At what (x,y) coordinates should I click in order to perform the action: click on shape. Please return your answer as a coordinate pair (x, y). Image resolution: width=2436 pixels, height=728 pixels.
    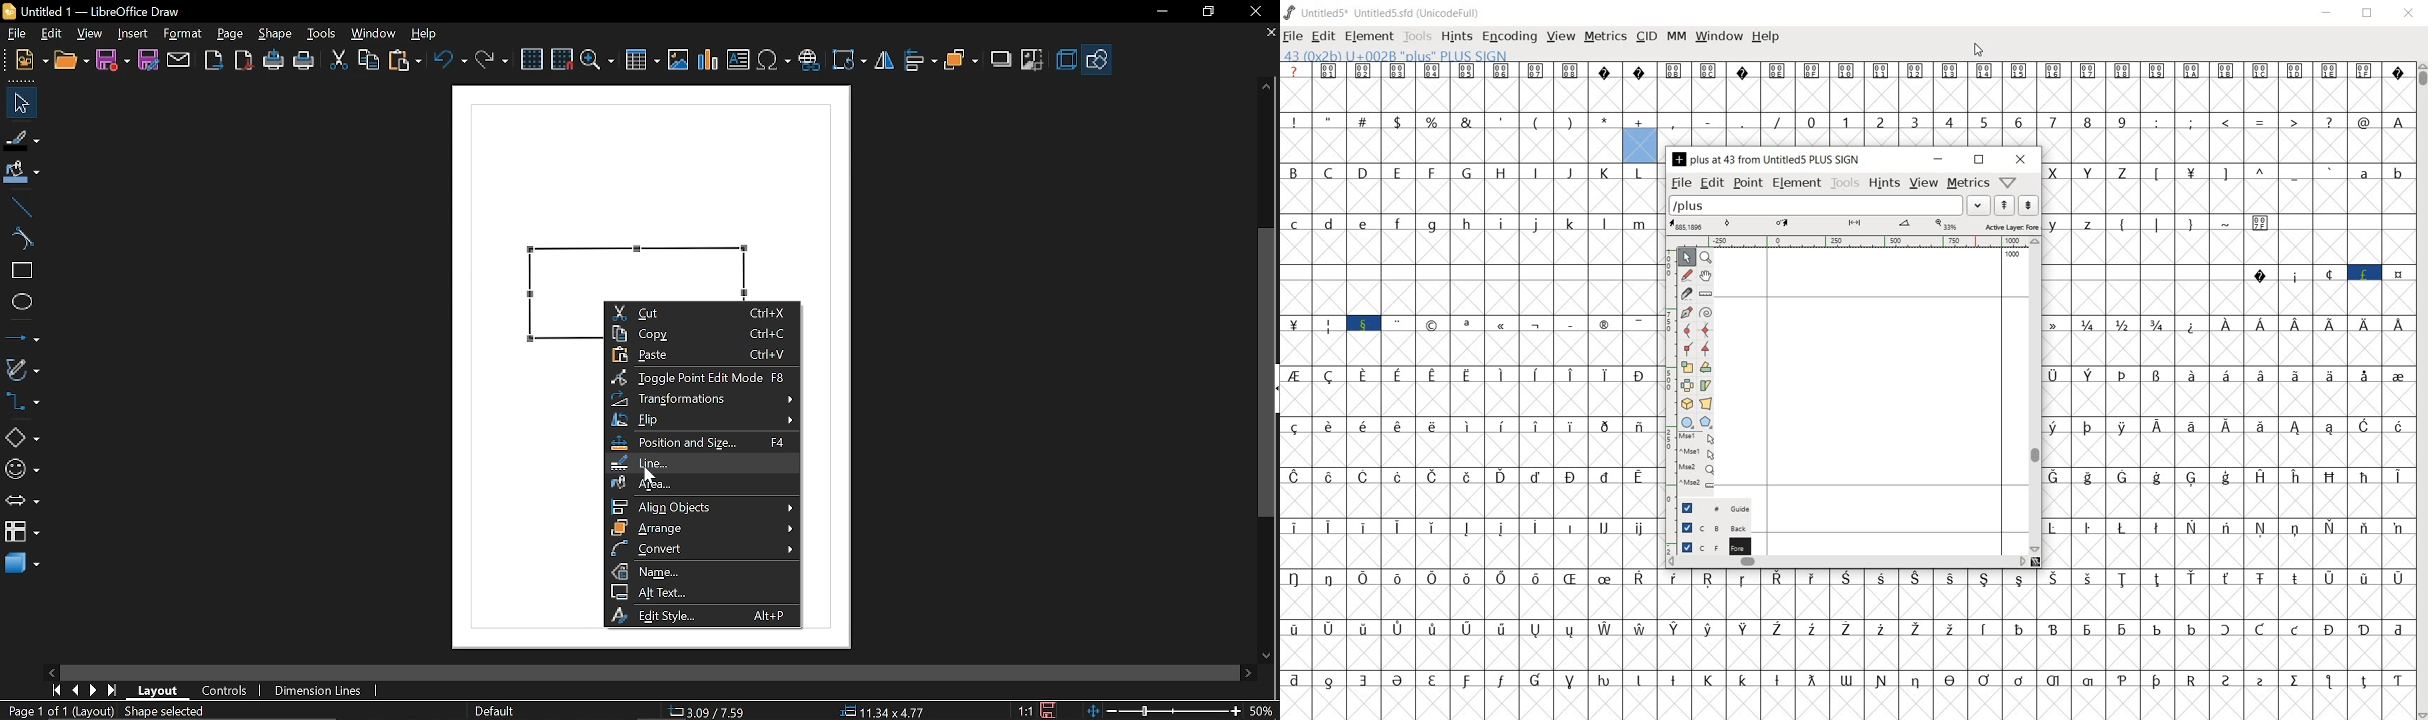
    Looking at the image, I should click on (274, 33).